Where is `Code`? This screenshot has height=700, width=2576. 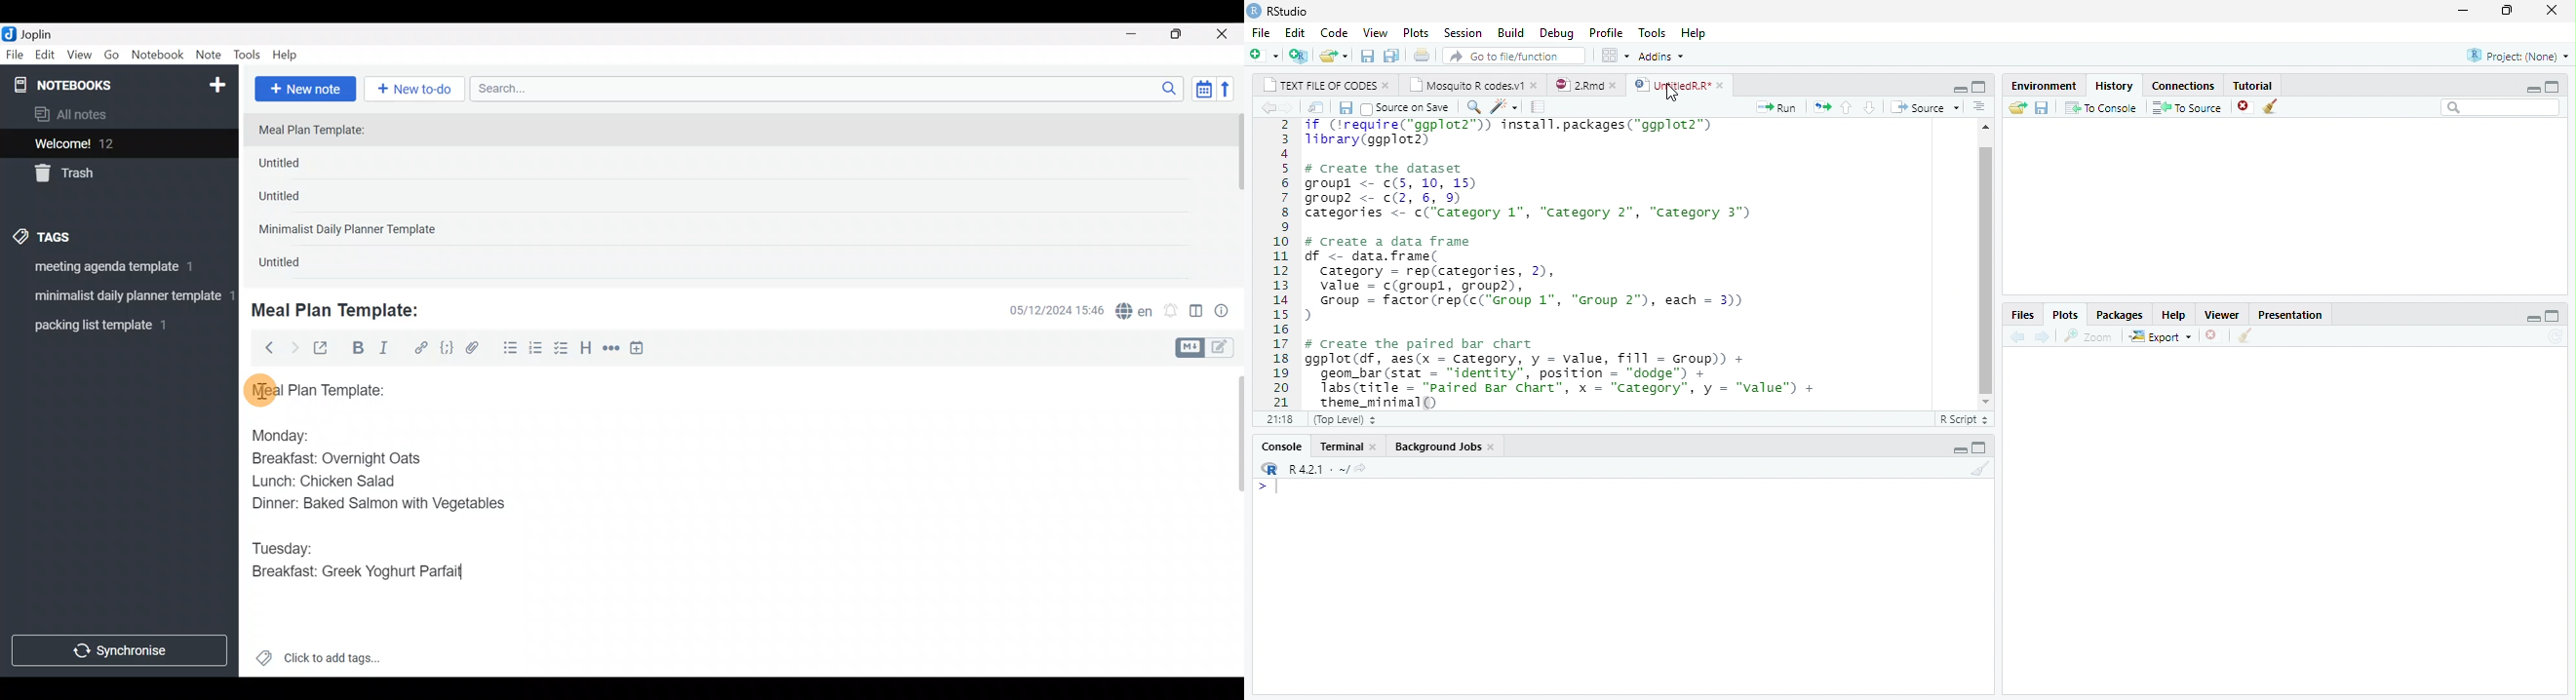 Code is located at coordinates (445, 347).